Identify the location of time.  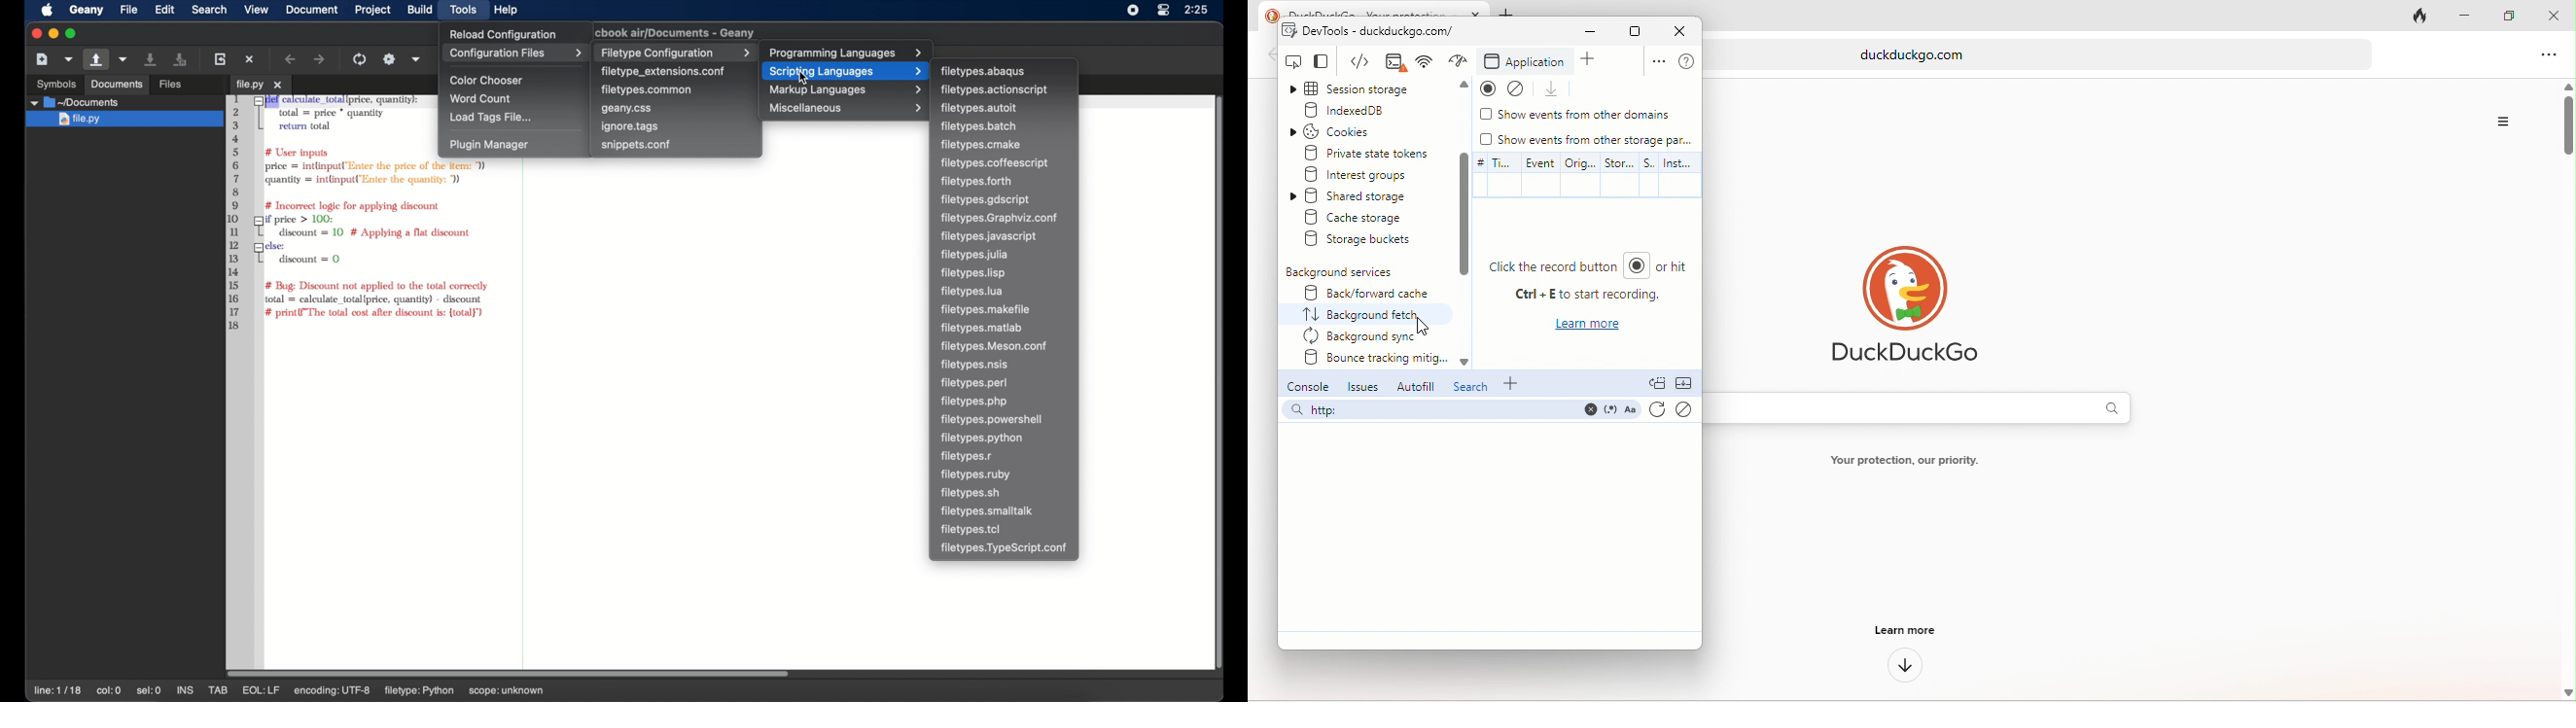
(1492, 175).